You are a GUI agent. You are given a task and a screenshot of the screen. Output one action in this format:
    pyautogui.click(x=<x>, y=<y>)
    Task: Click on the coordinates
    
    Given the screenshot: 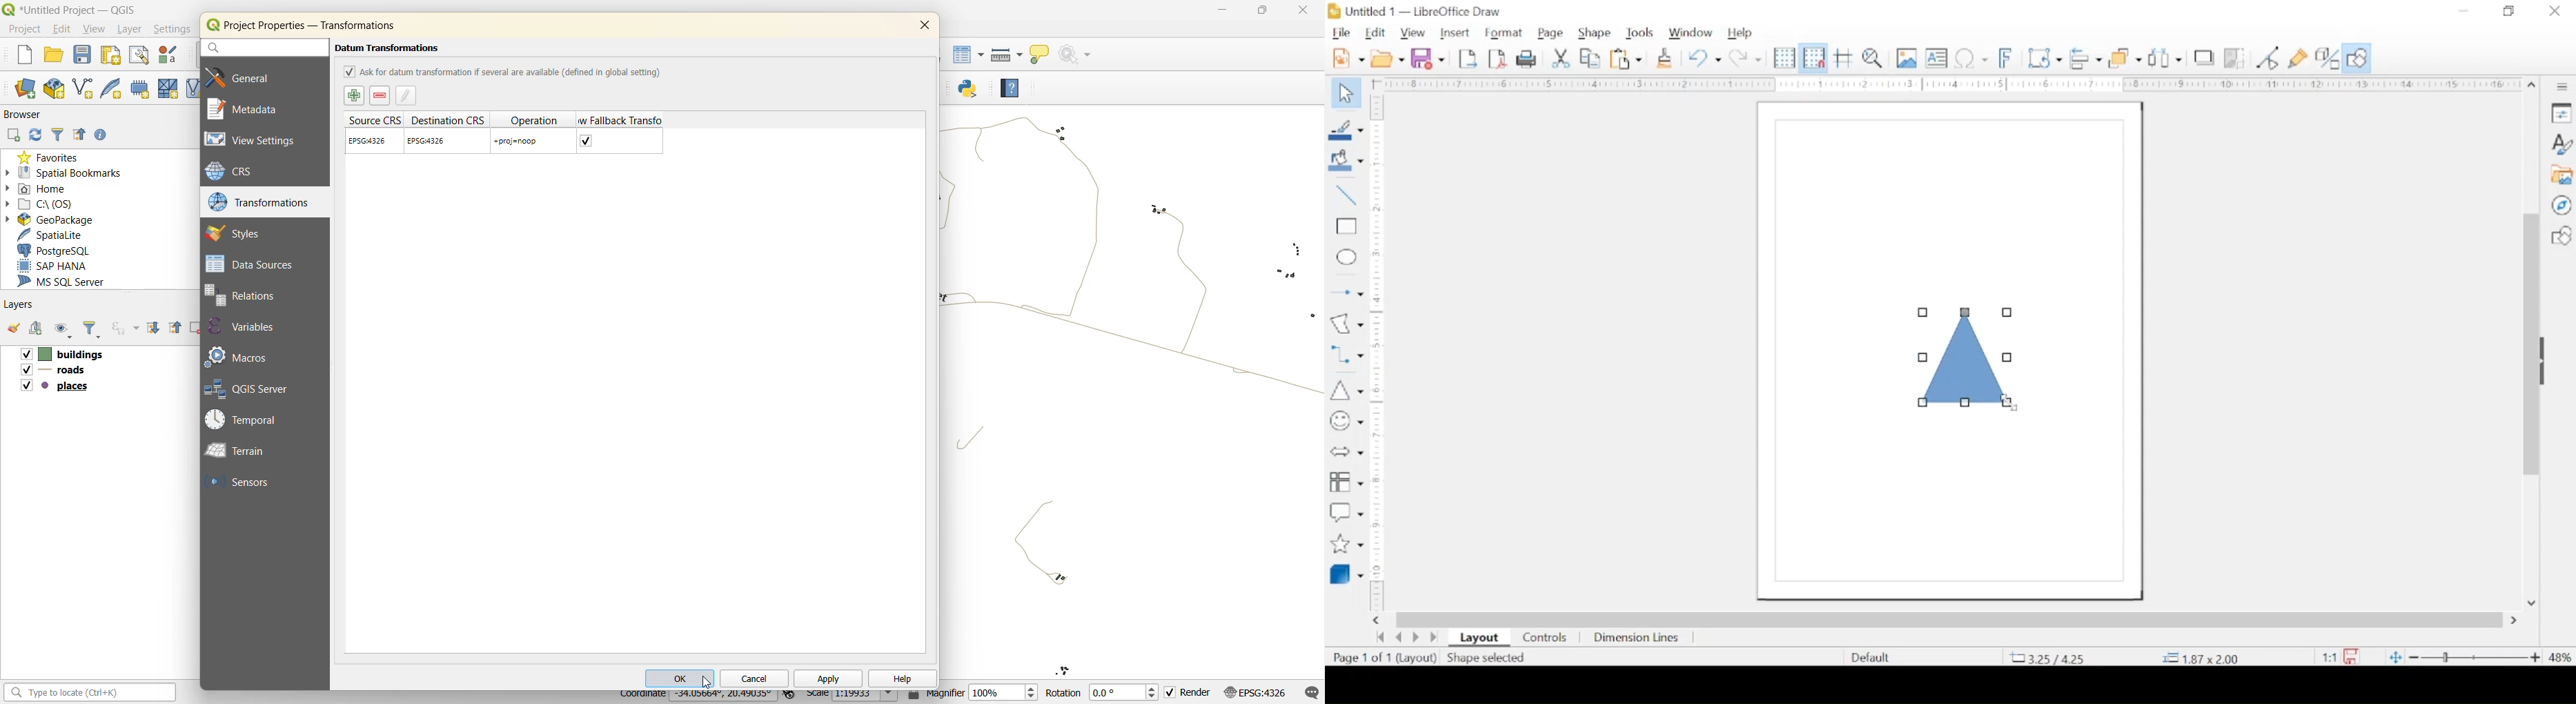 What is the action you would take?
    pyautogui.click(x=696, y=697)
    